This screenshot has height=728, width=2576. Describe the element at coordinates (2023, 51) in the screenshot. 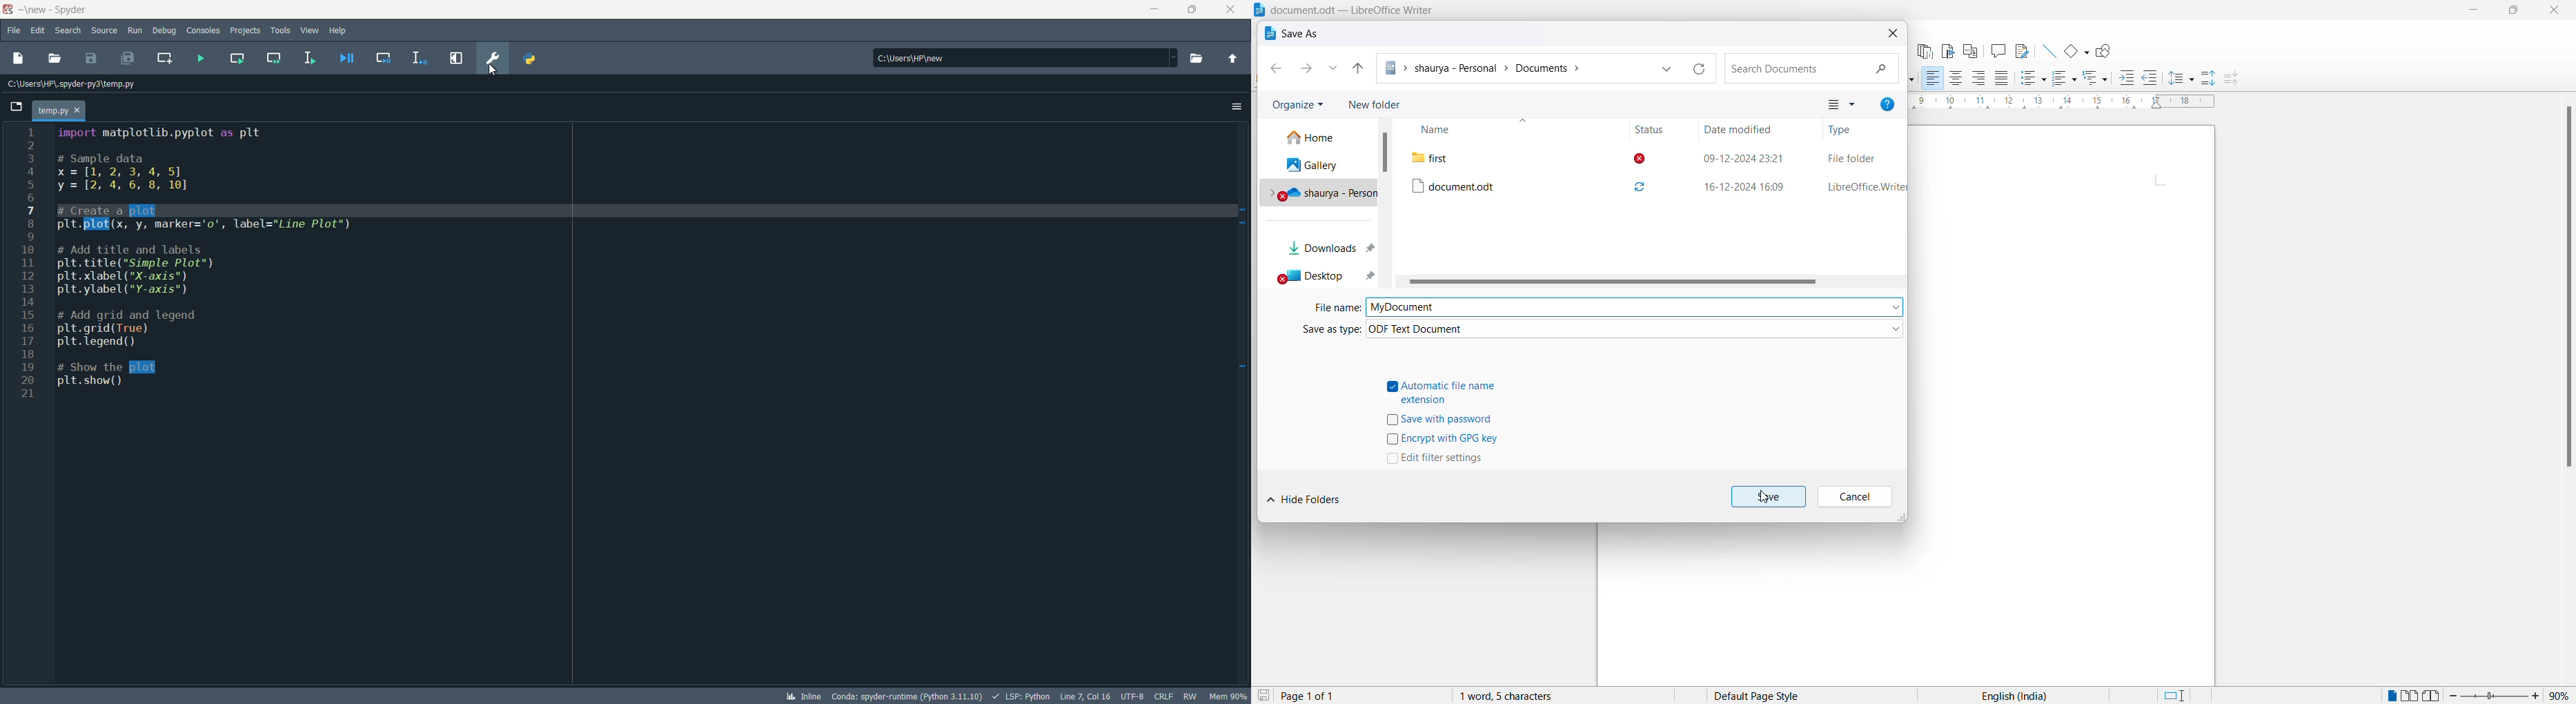

I see `Show track changes function` at that location.